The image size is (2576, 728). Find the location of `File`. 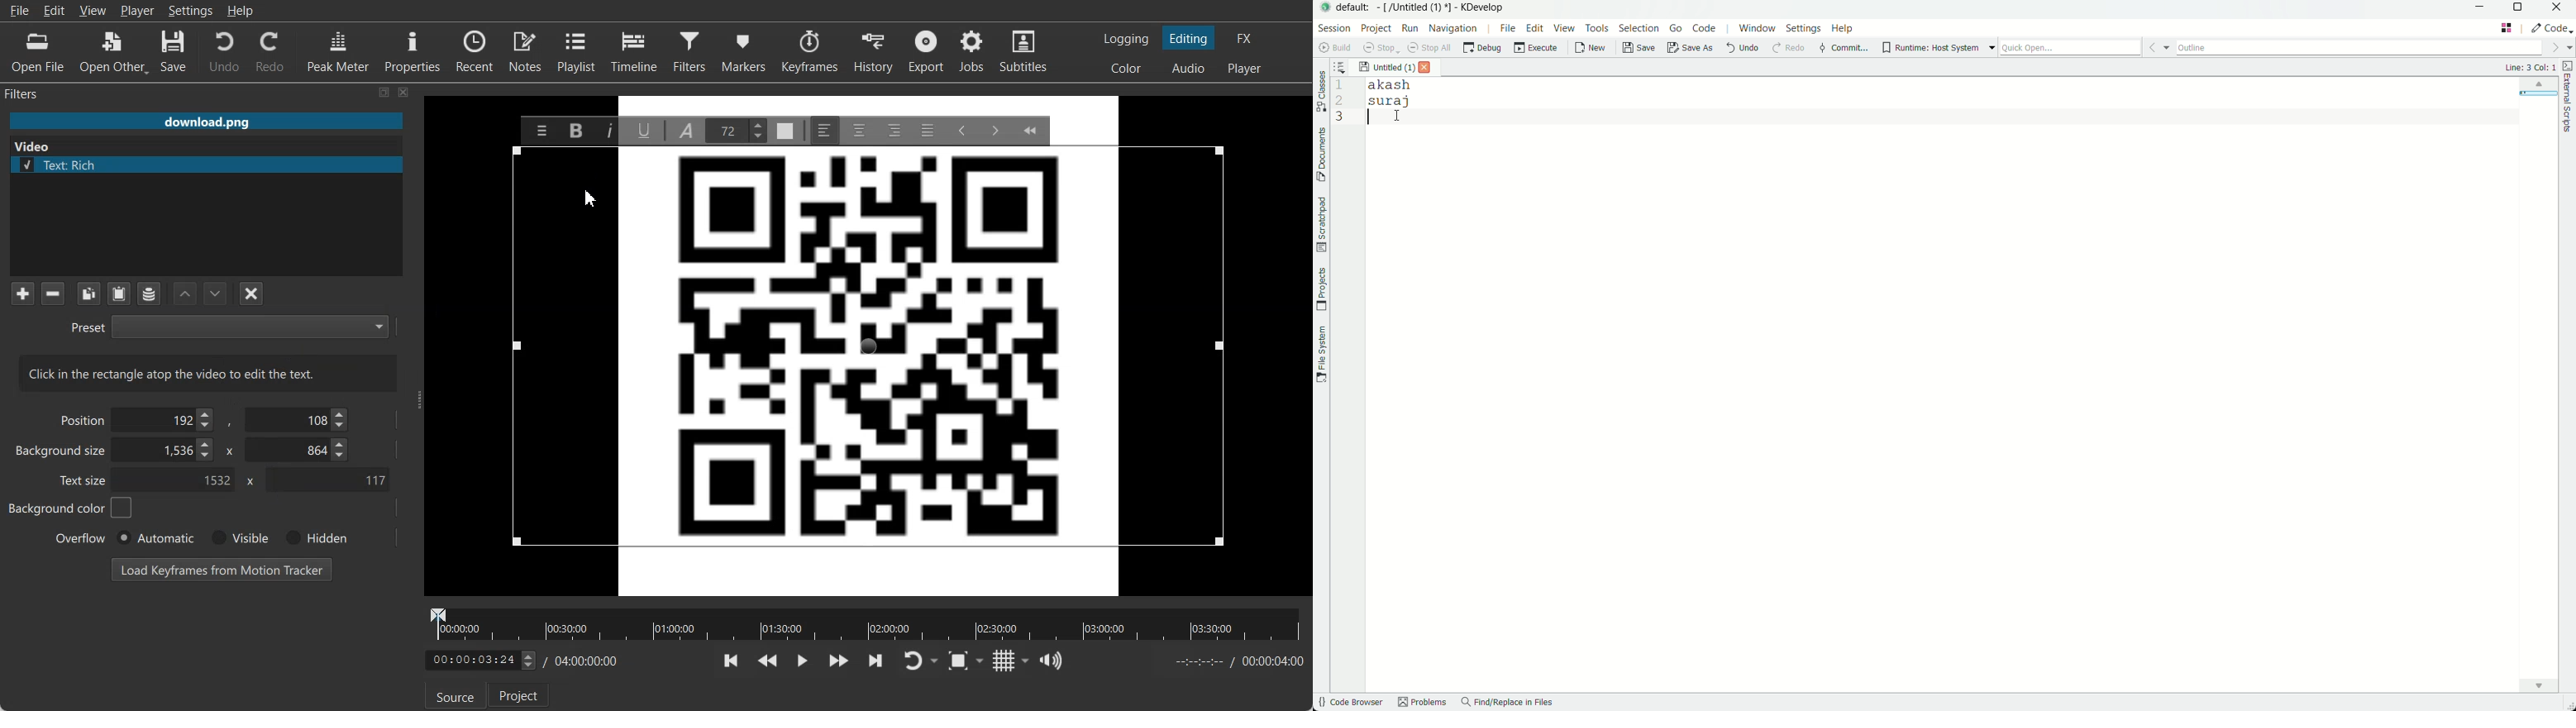

File is located at coordinates (19, 11).